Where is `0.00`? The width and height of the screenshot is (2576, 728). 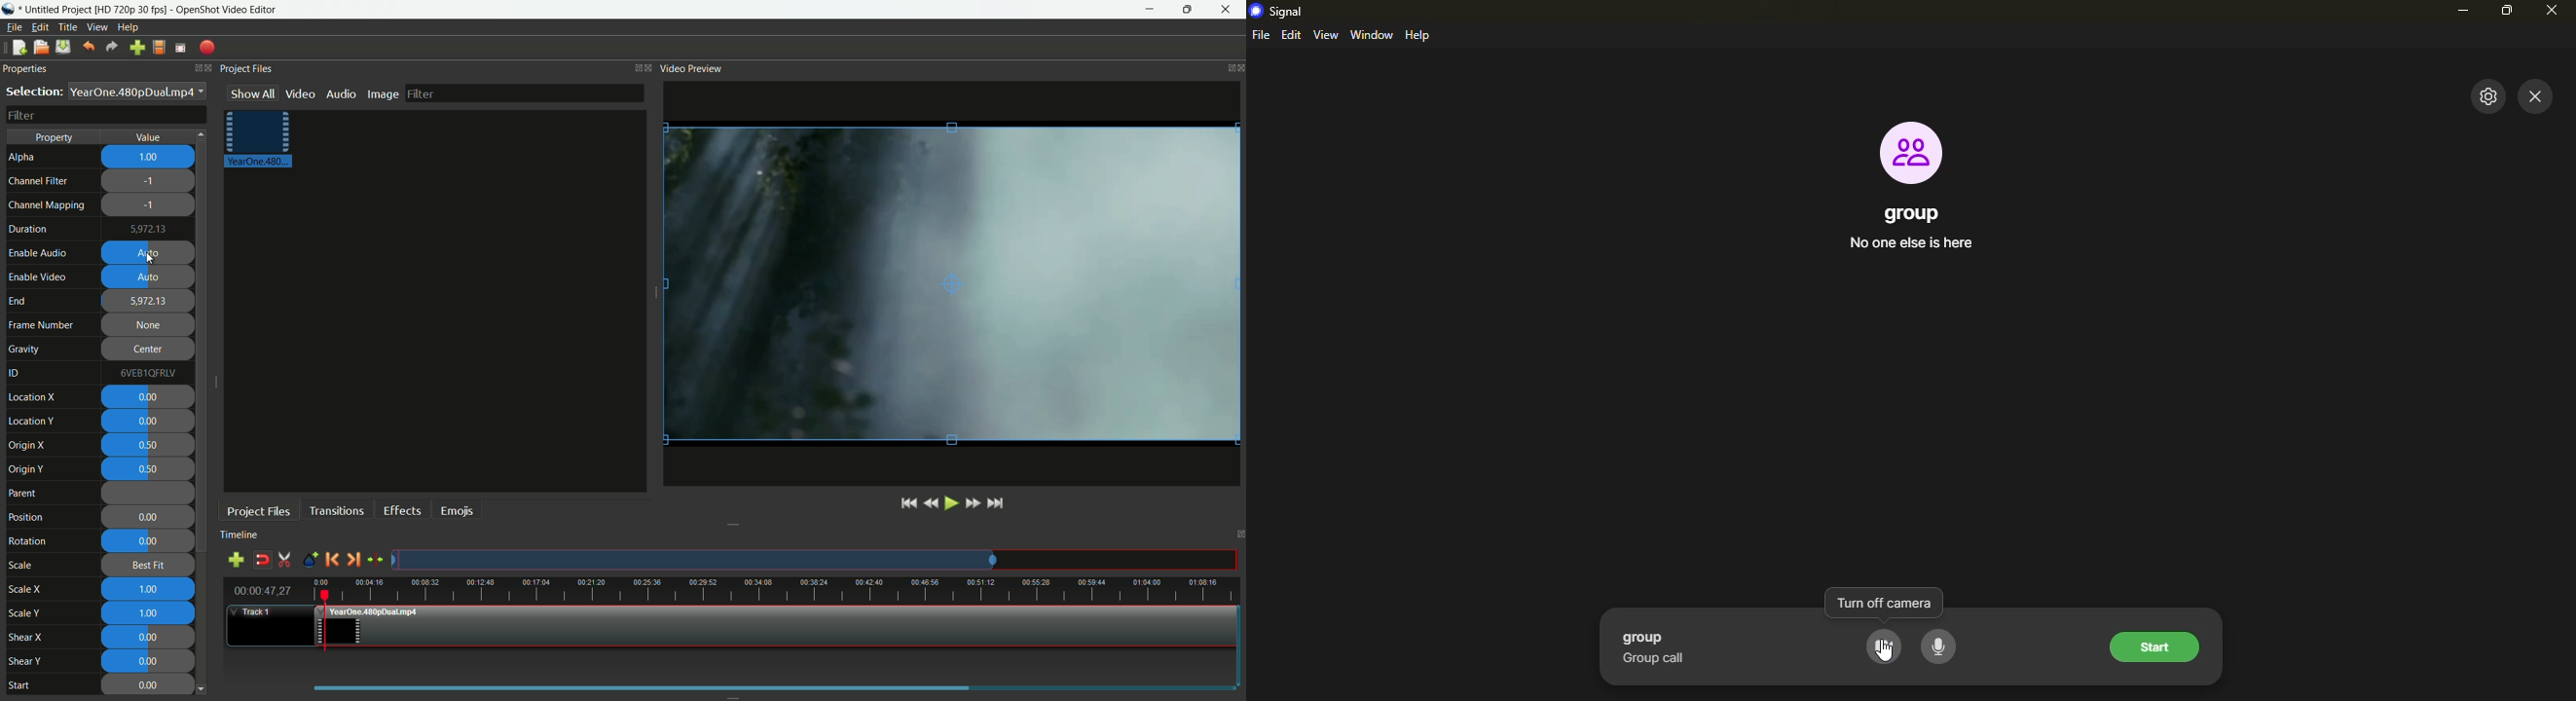 0.00 is located at coordinates (147, 518).